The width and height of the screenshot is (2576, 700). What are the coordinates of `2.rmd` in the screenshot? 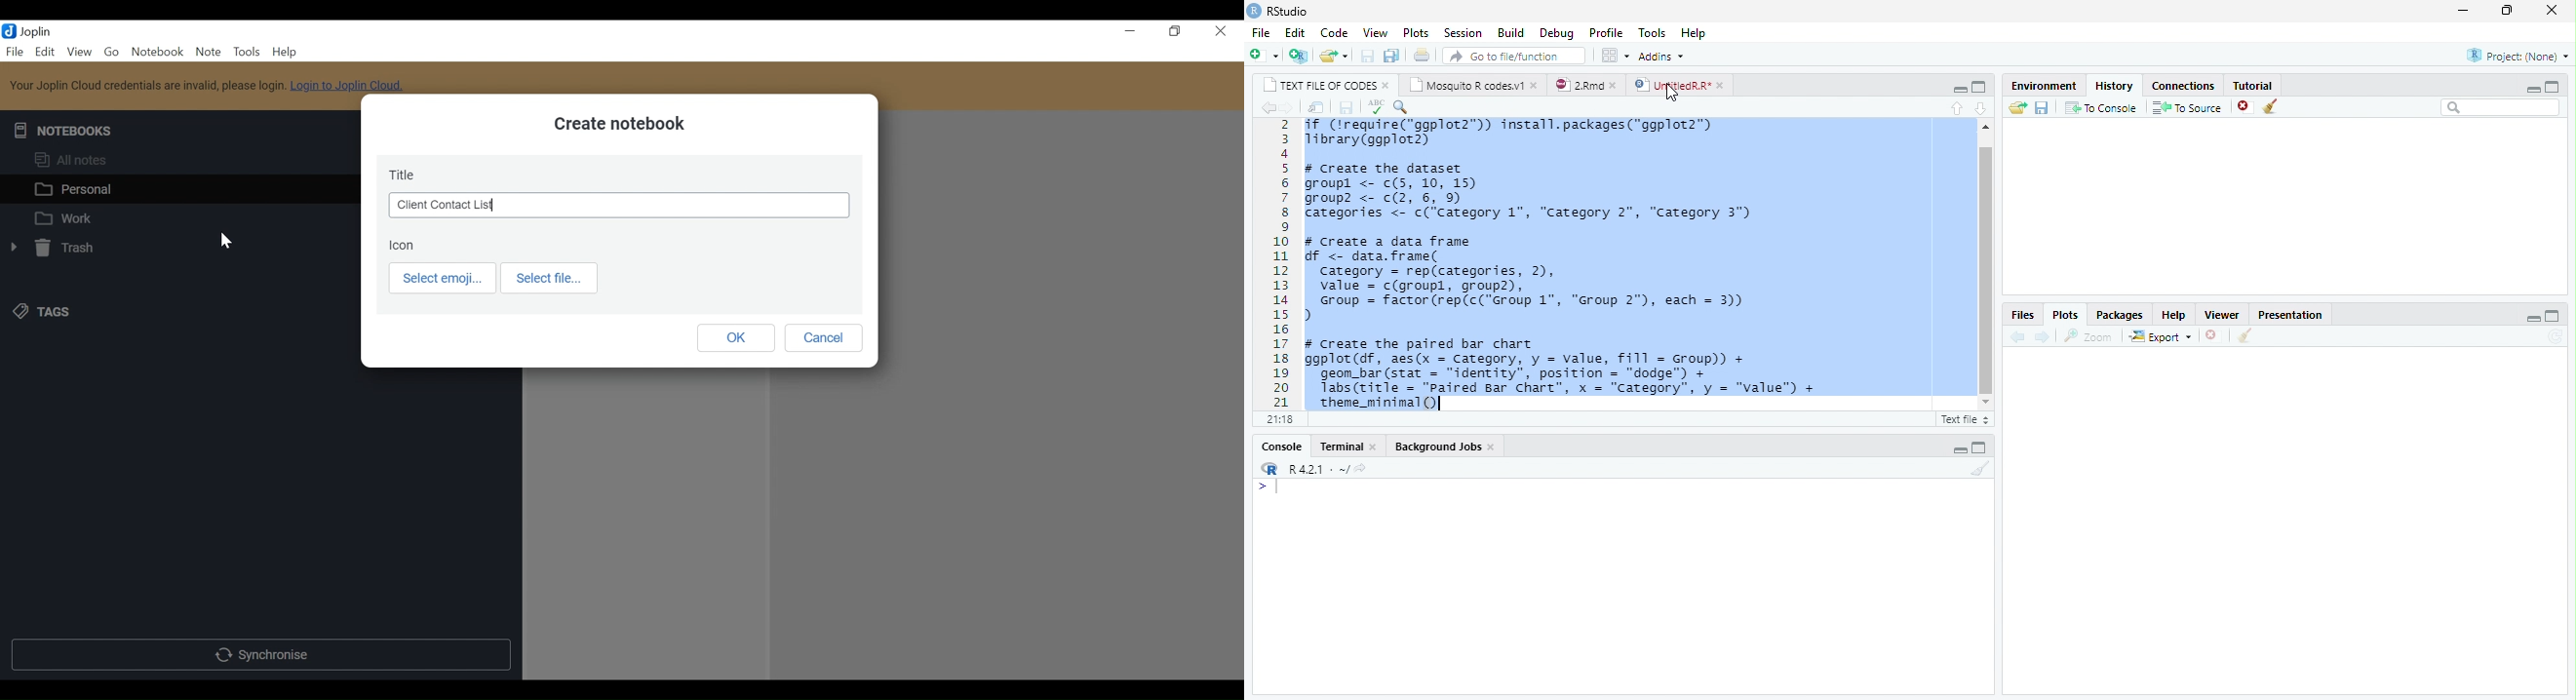 It's located at (1580, 85).